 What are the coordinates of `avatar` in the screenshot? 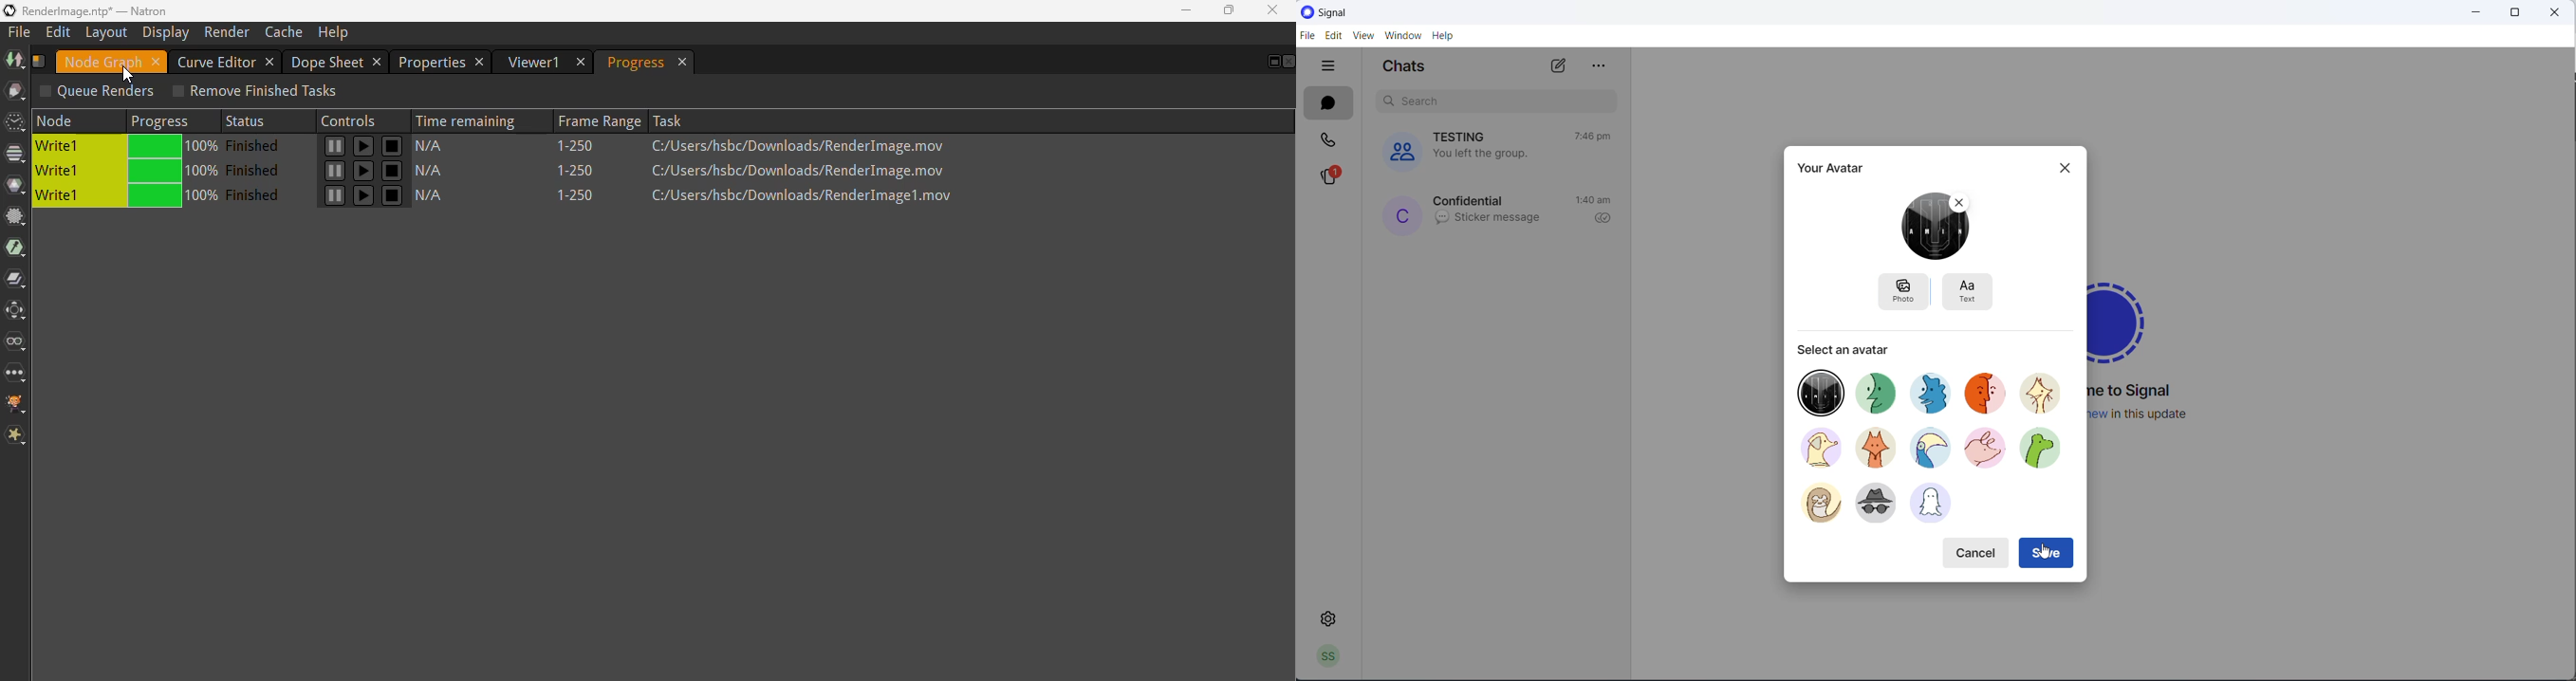 It's located at (1880, 390).